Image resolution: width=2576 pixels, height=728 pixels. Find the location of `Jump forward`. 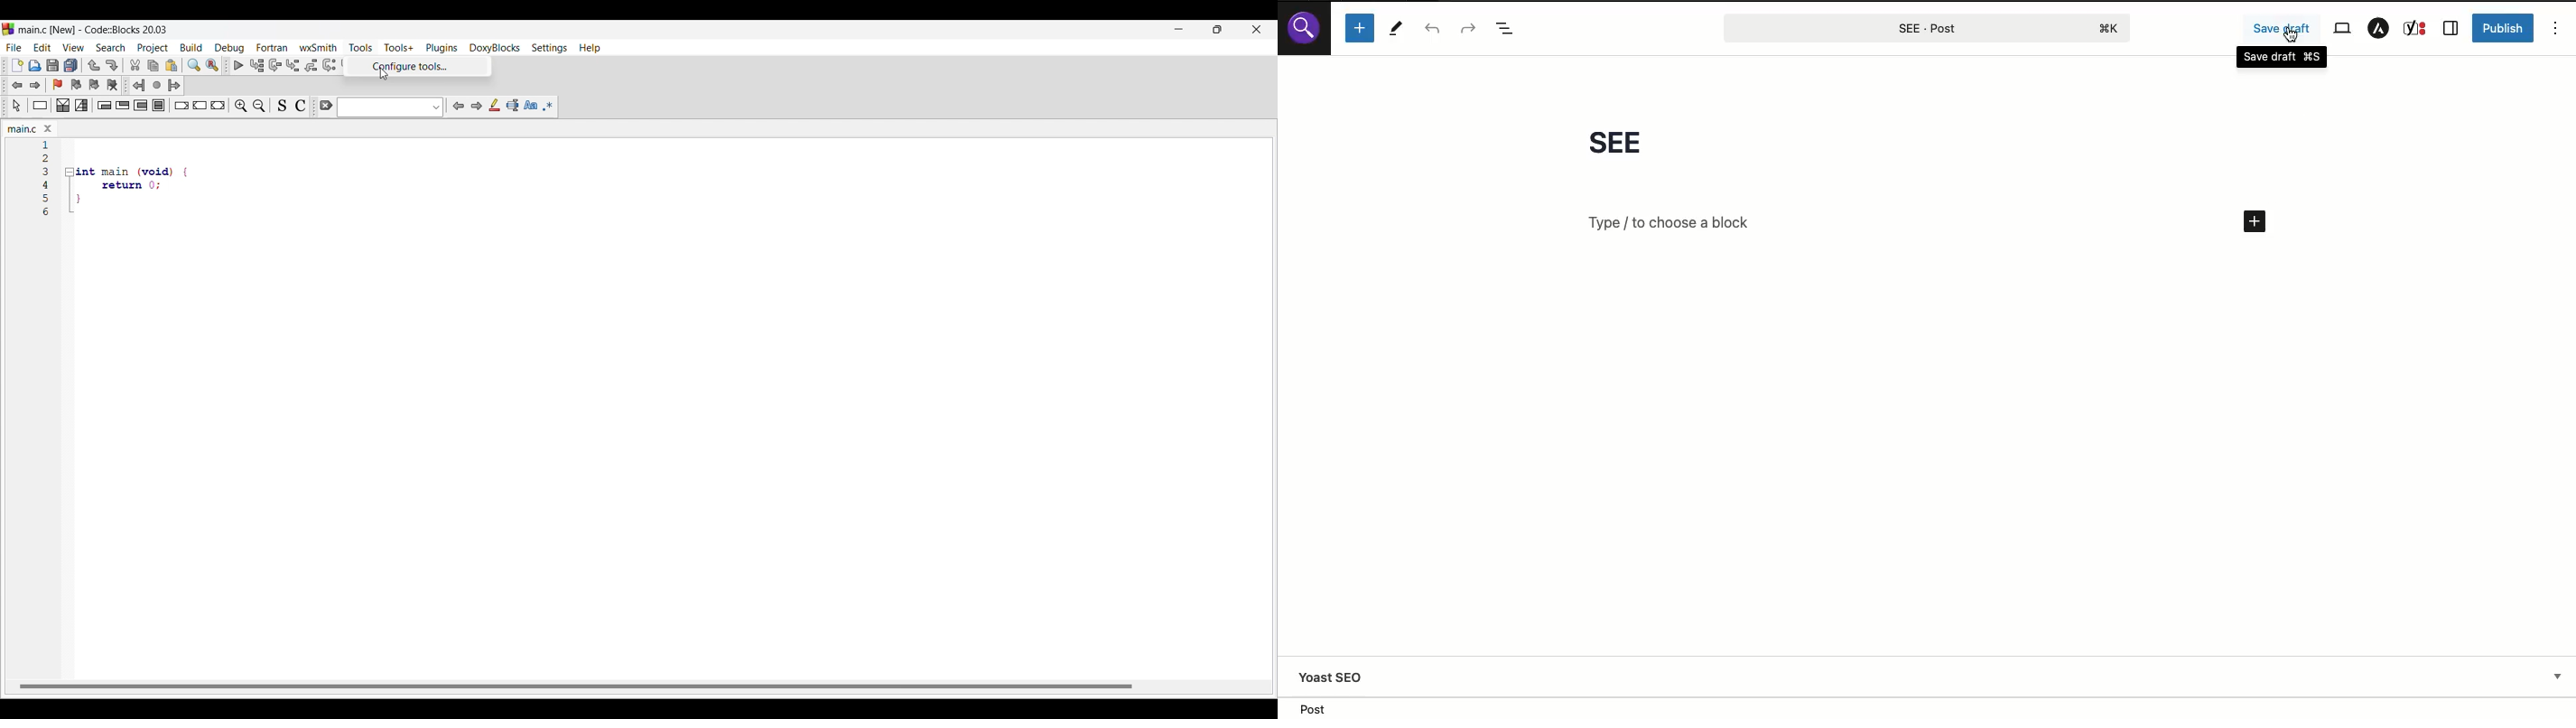

Jump forward is located at coordinates (174, 85).